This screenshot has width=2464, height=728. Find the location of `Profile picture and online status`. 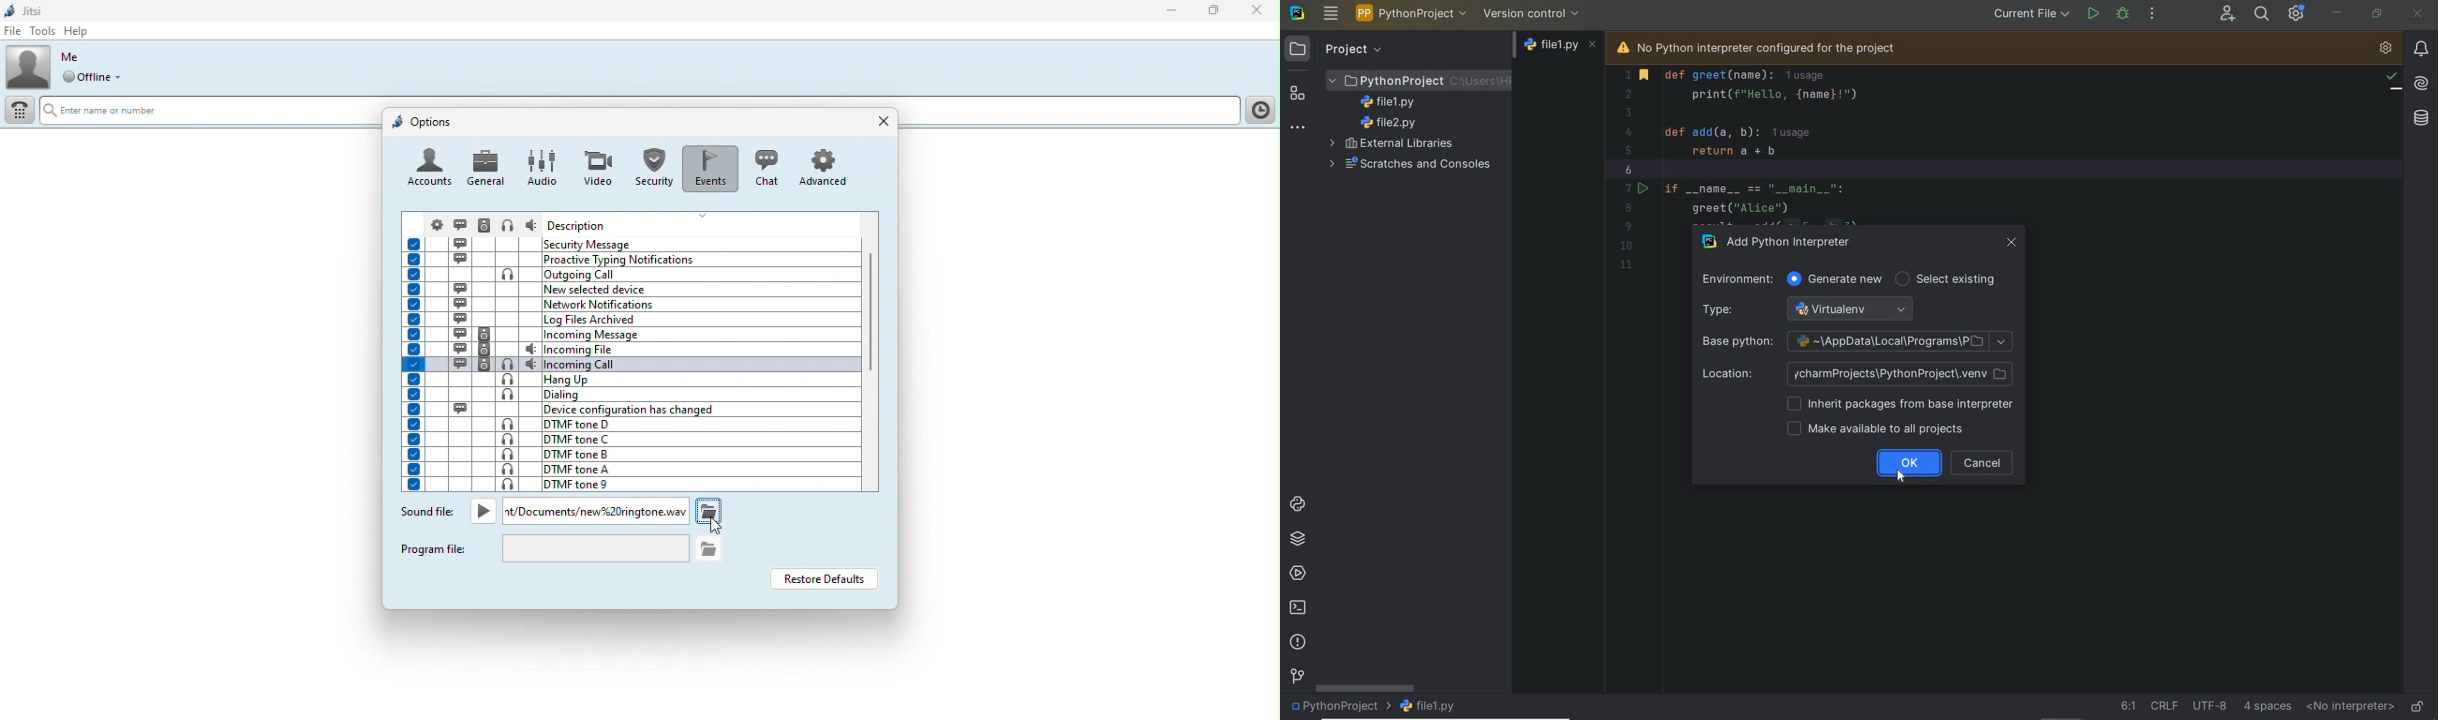

Profile picture and online status is located at coordinates (70, 67).